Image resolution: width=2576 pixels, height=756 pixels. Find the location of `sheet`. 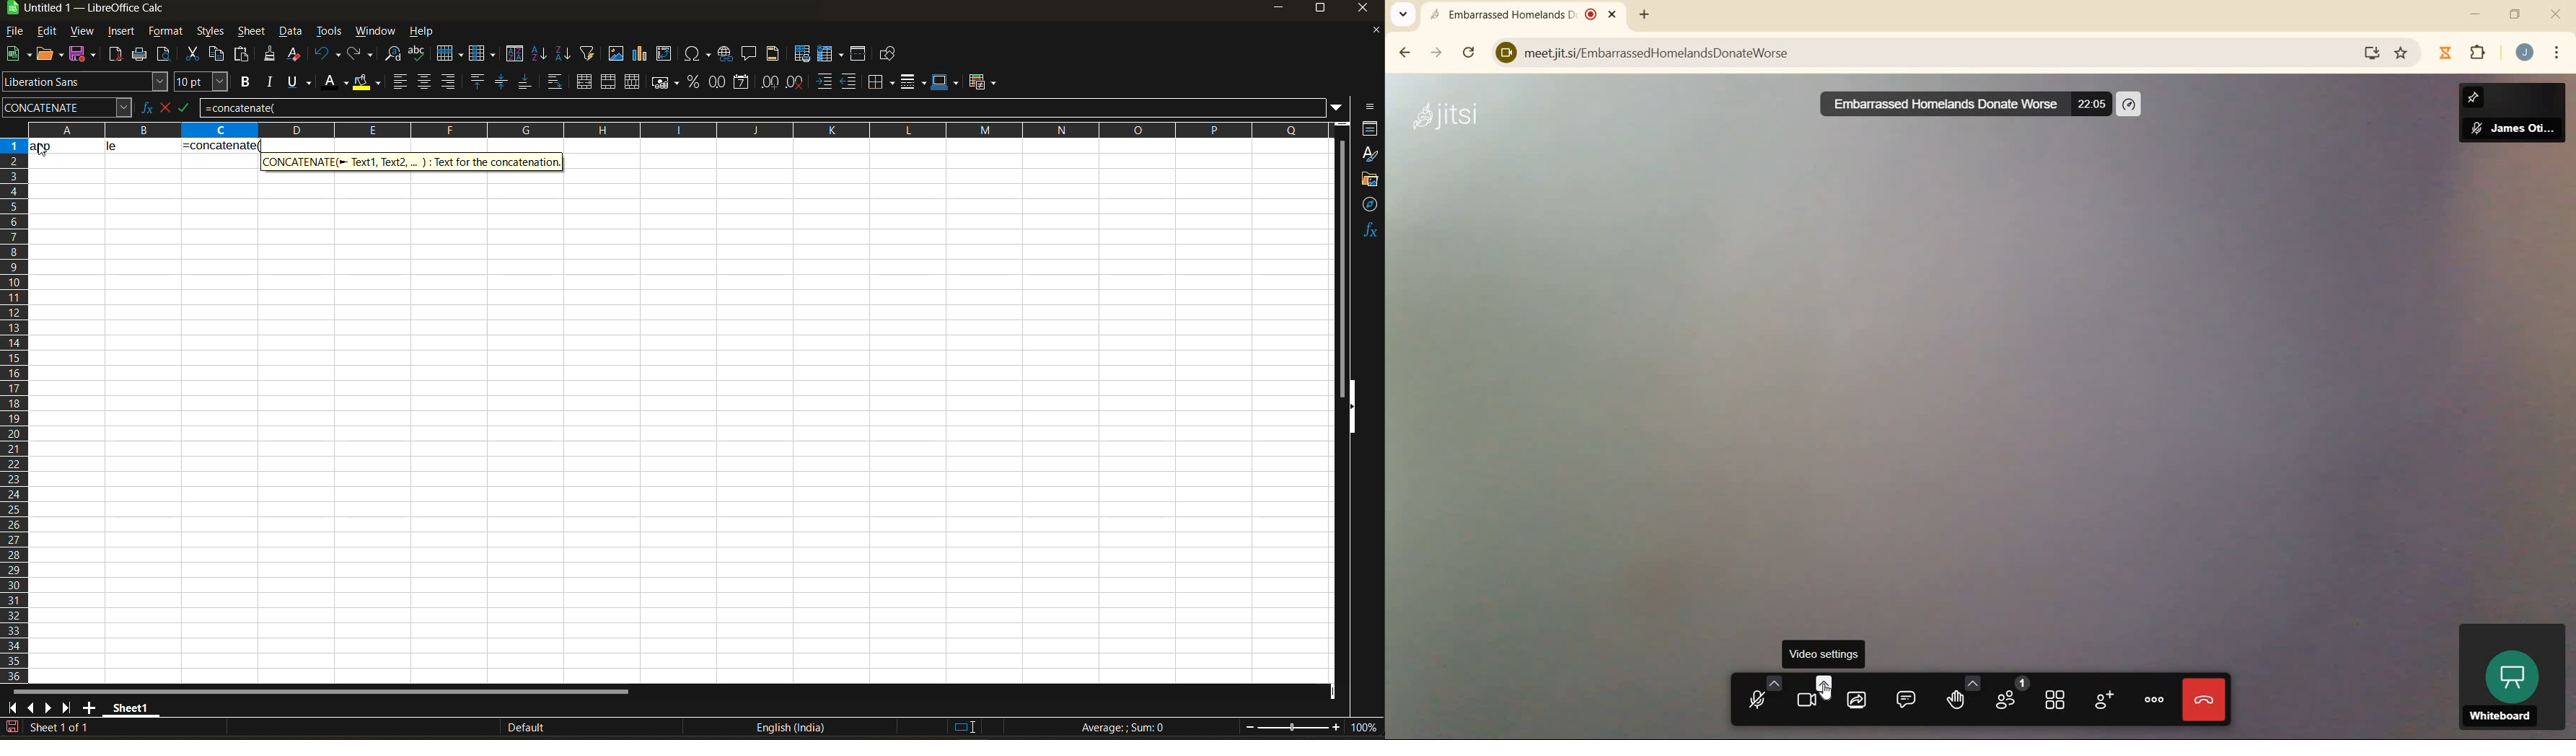

sheet is located at coordinates (251, 31).